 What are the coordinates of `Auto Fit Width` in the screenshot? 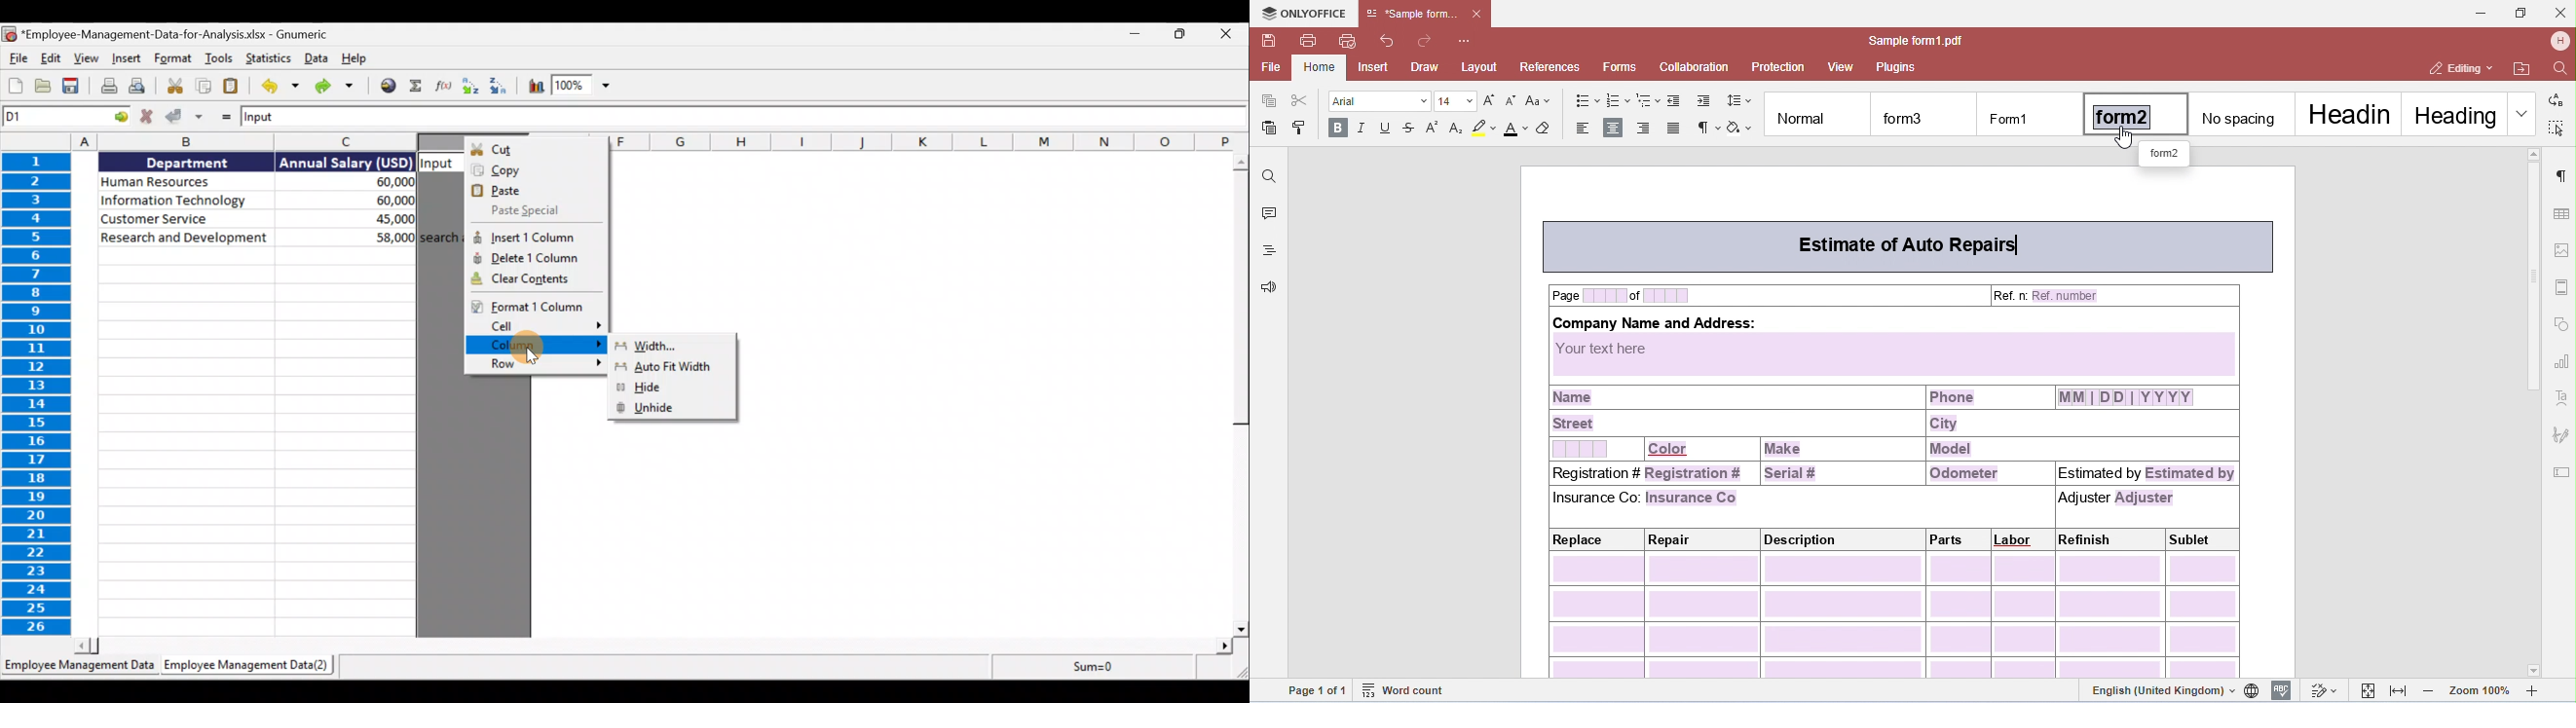 It's located at (673, 370).